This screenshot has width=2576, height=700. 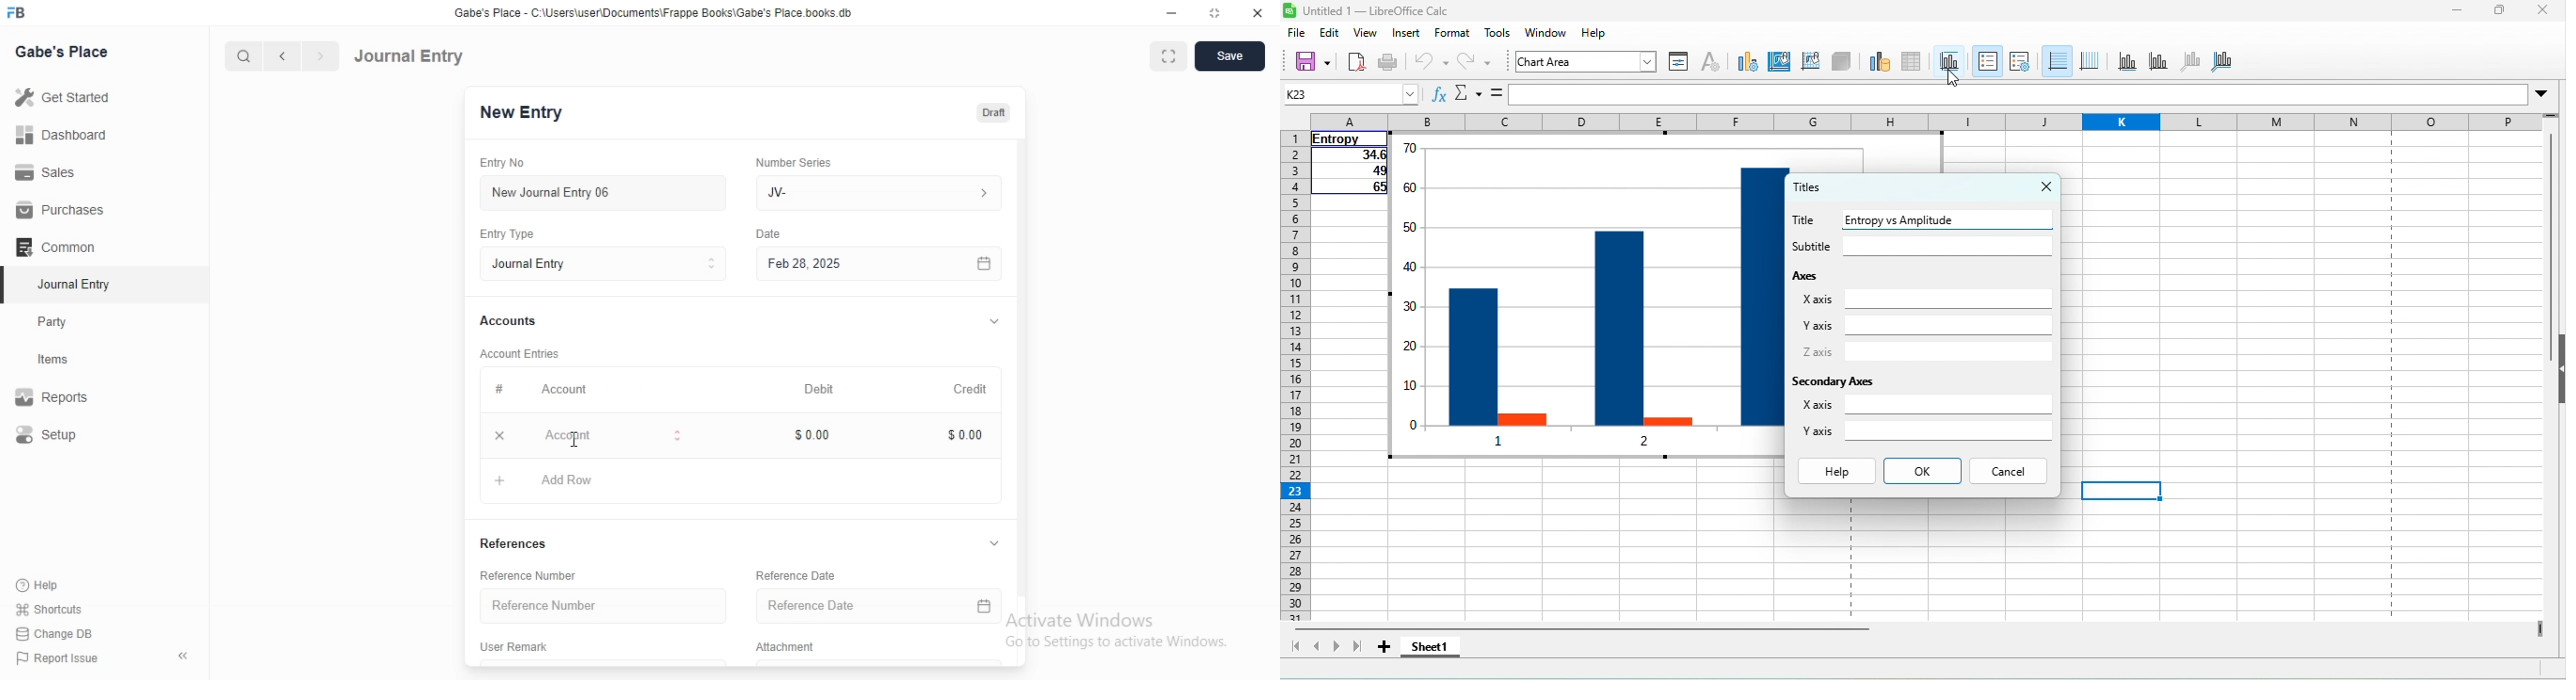 What do you see at coordinates (1439, 95) in the screenshot?
I see `function wizard` at bounding box center [1439, 95].